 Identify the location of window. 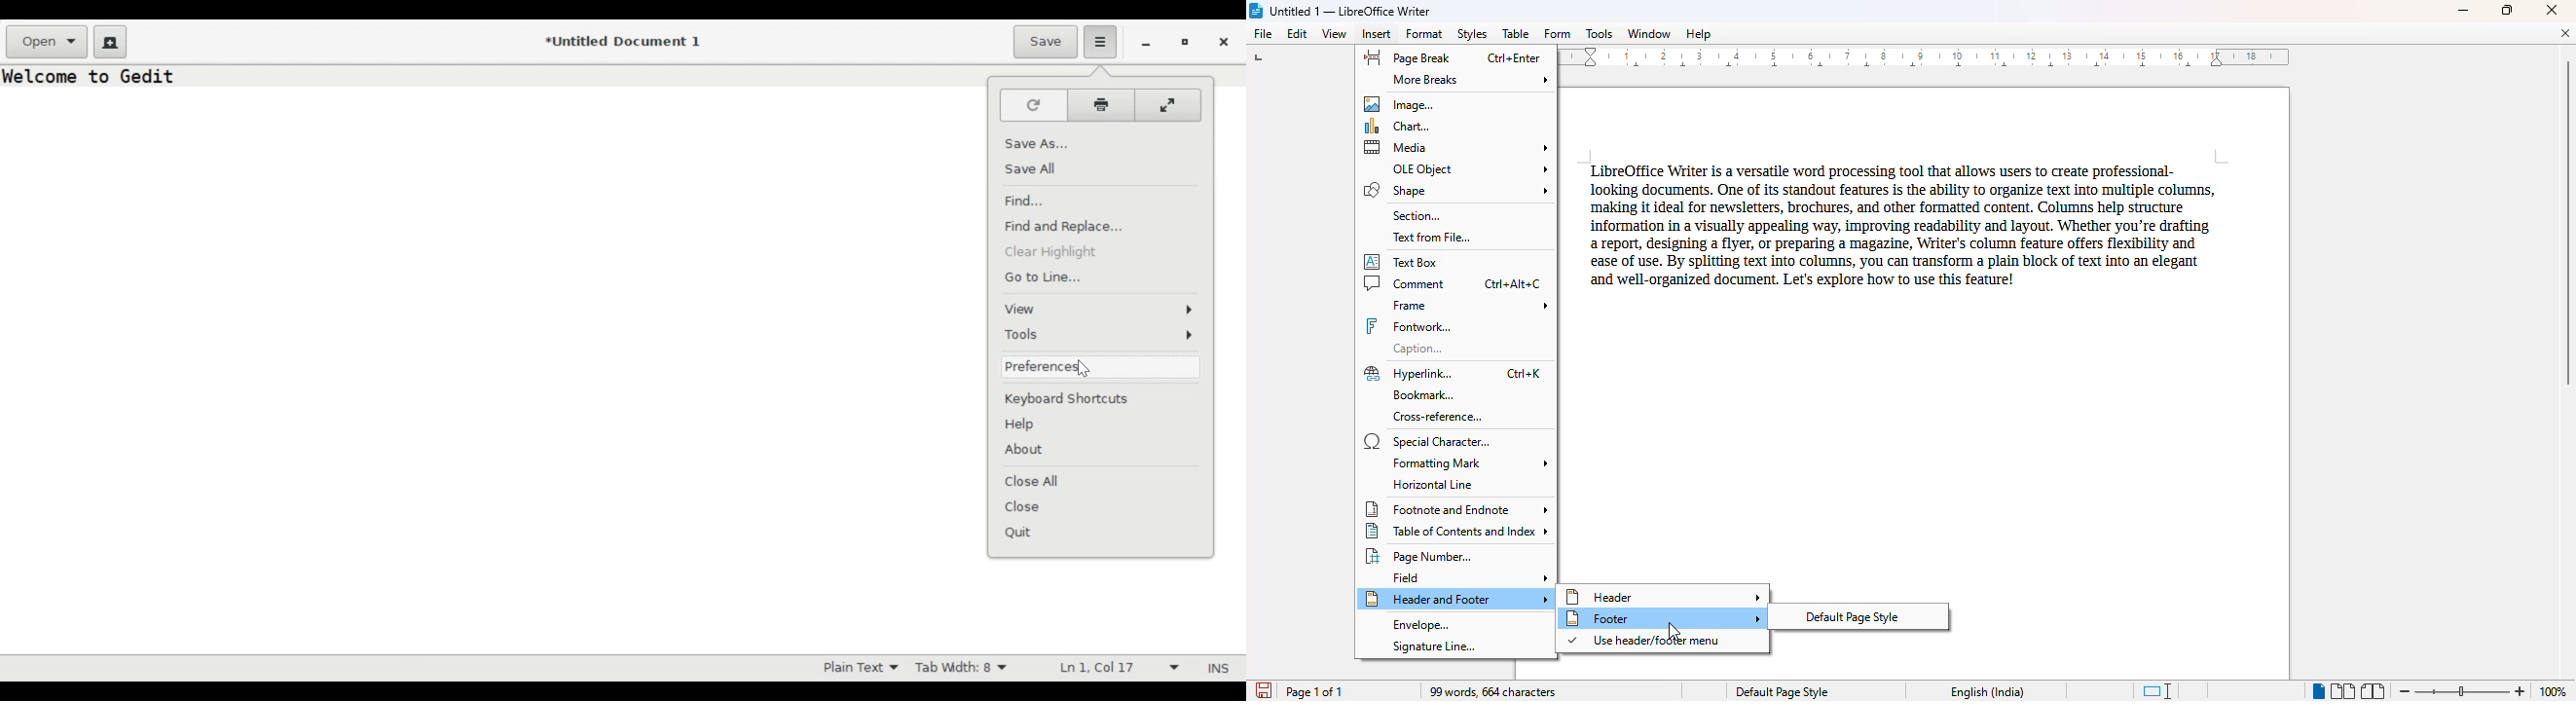
(1649, 33).